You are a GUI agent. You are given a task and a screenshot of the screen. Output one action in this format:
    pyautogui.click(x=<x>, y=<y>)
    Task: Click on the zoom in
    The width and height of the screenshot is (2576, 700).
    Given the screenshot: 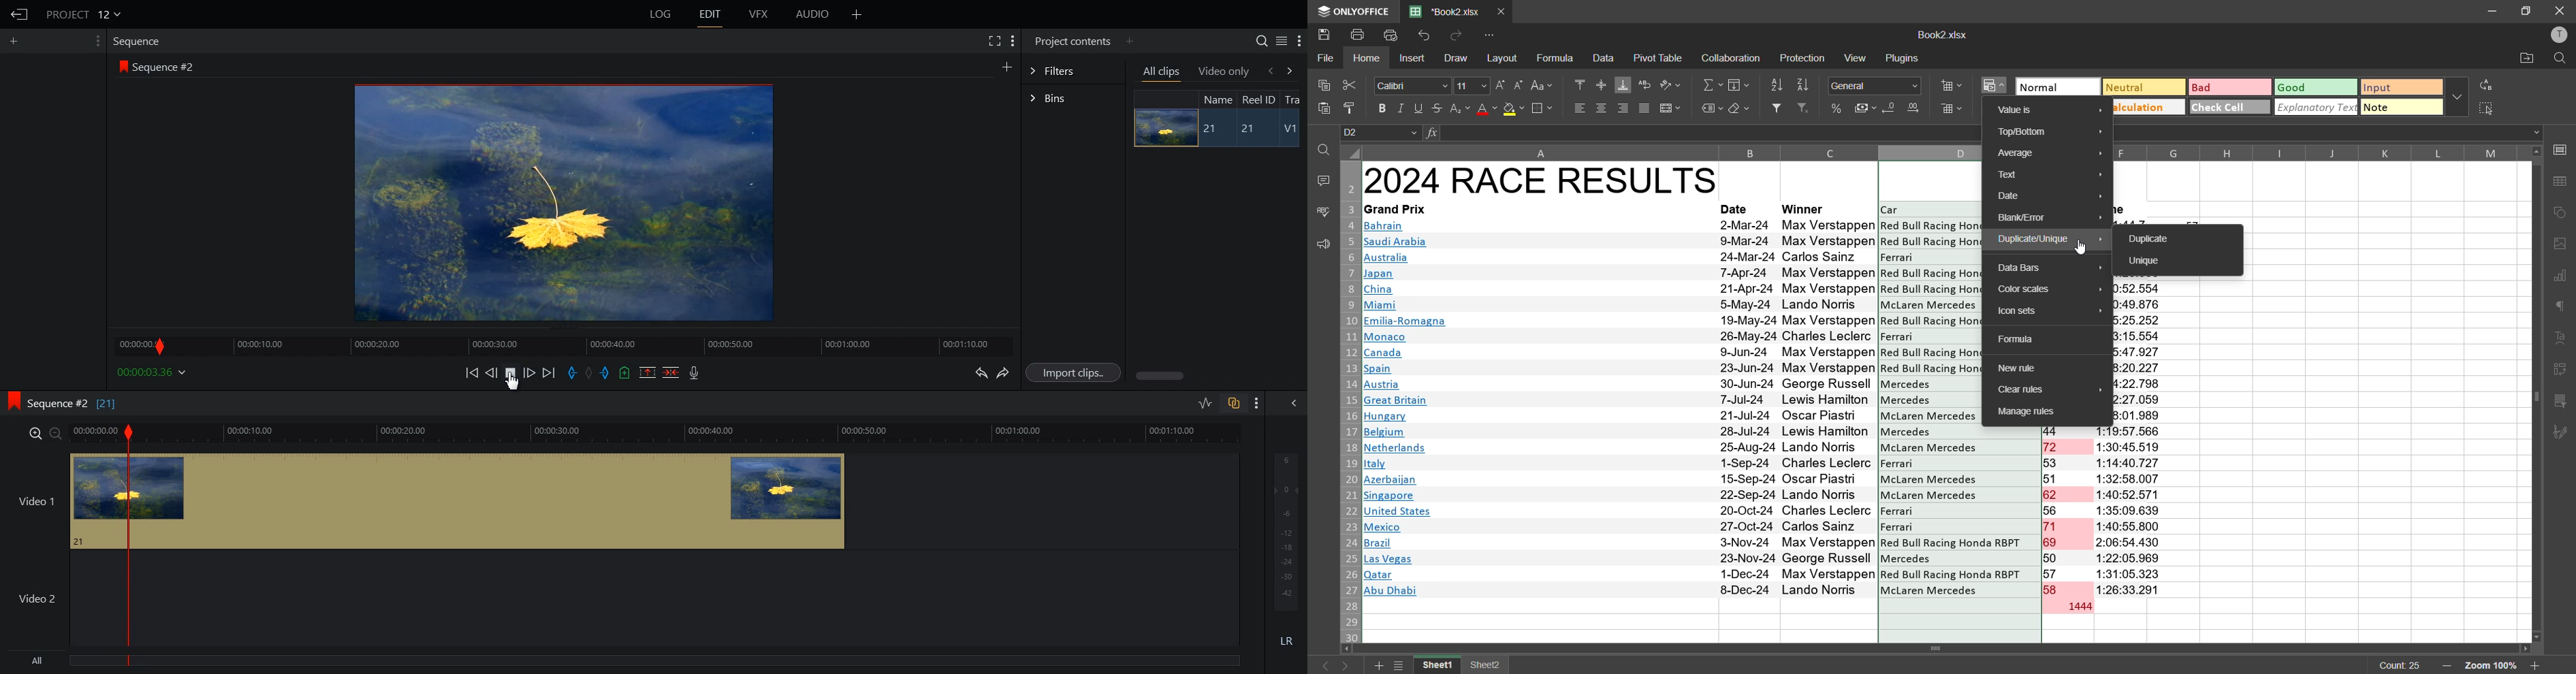 What is the action you would take?
    pyautogui.click(x=2535, y=665)
    